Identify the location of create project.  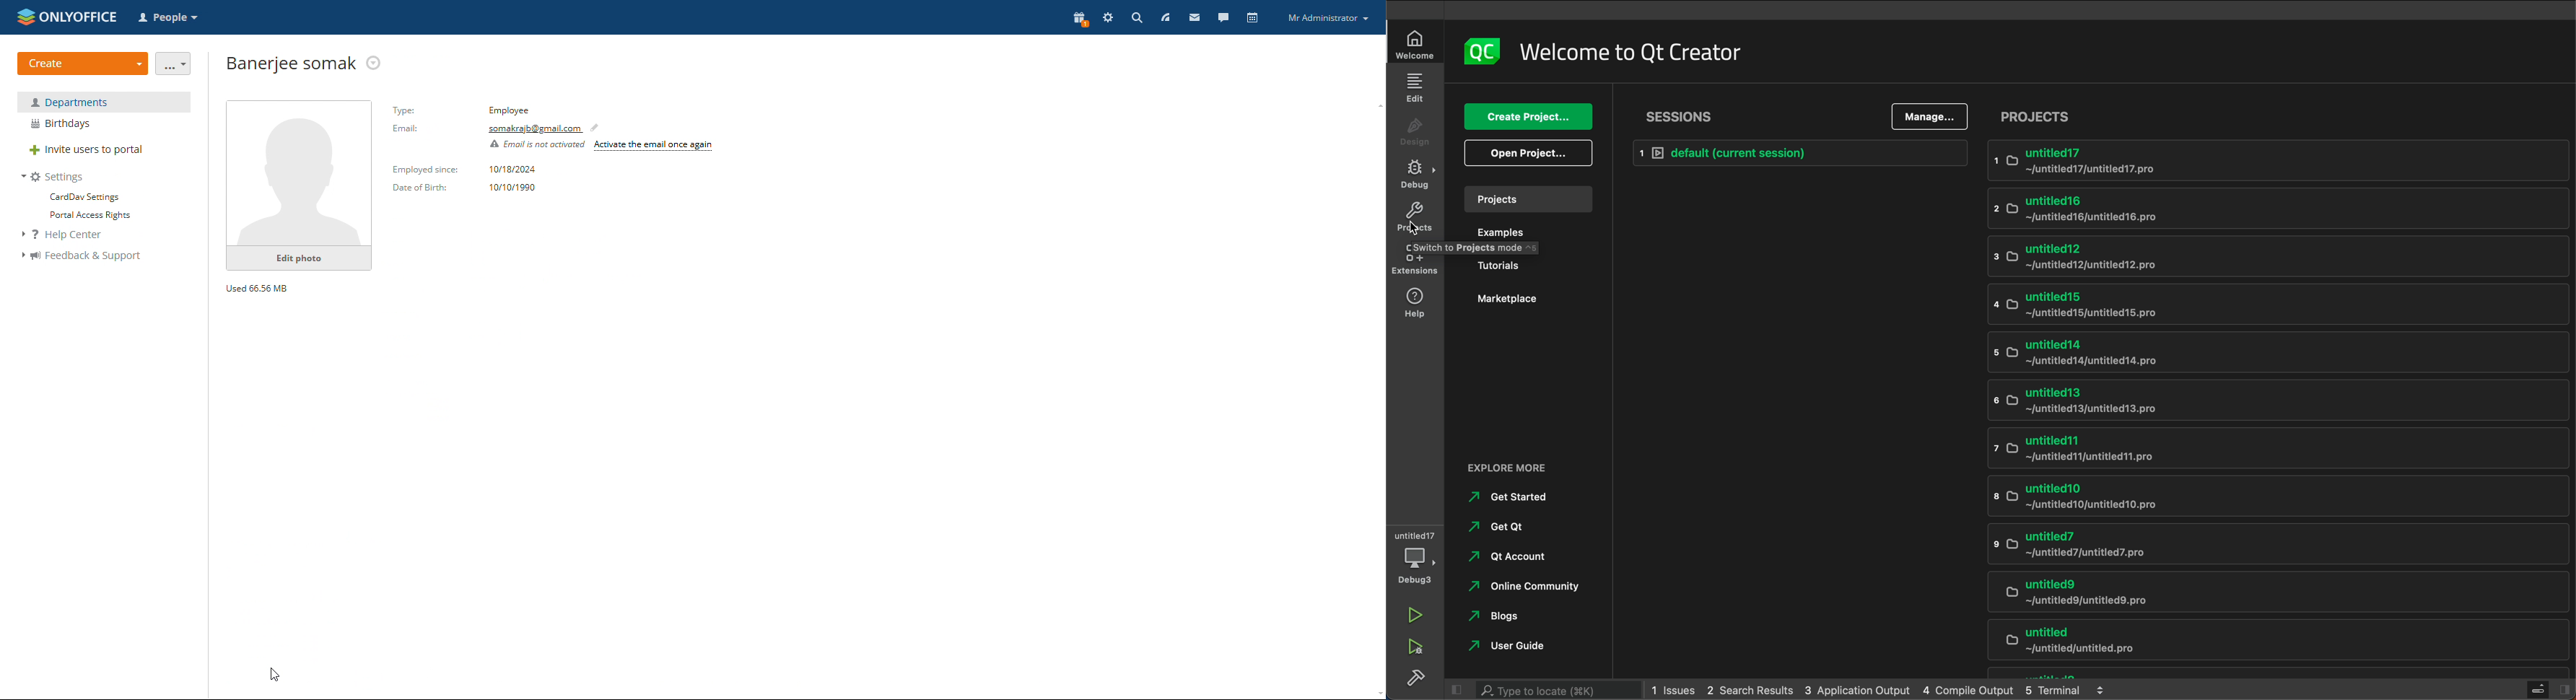
(1527, 117).